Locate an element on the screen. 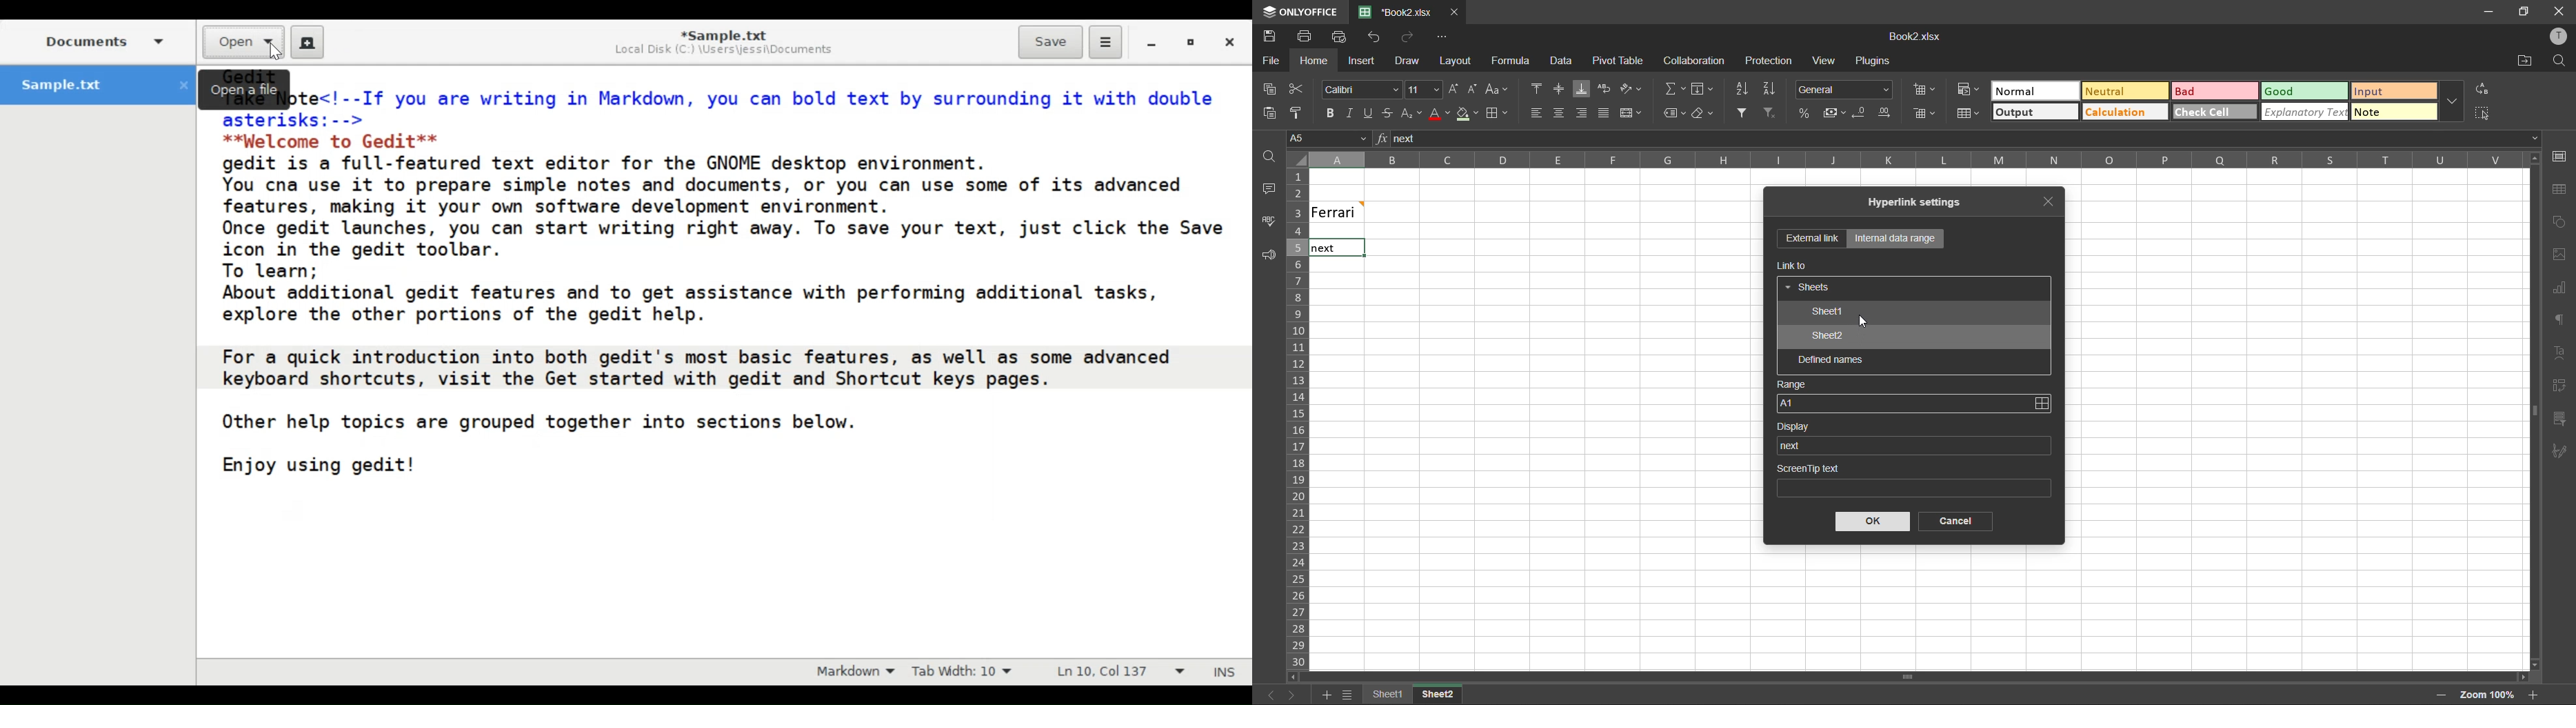 This screenshot has width=2576, height=728. conditional formatting is located at coordinates (1966, 90).